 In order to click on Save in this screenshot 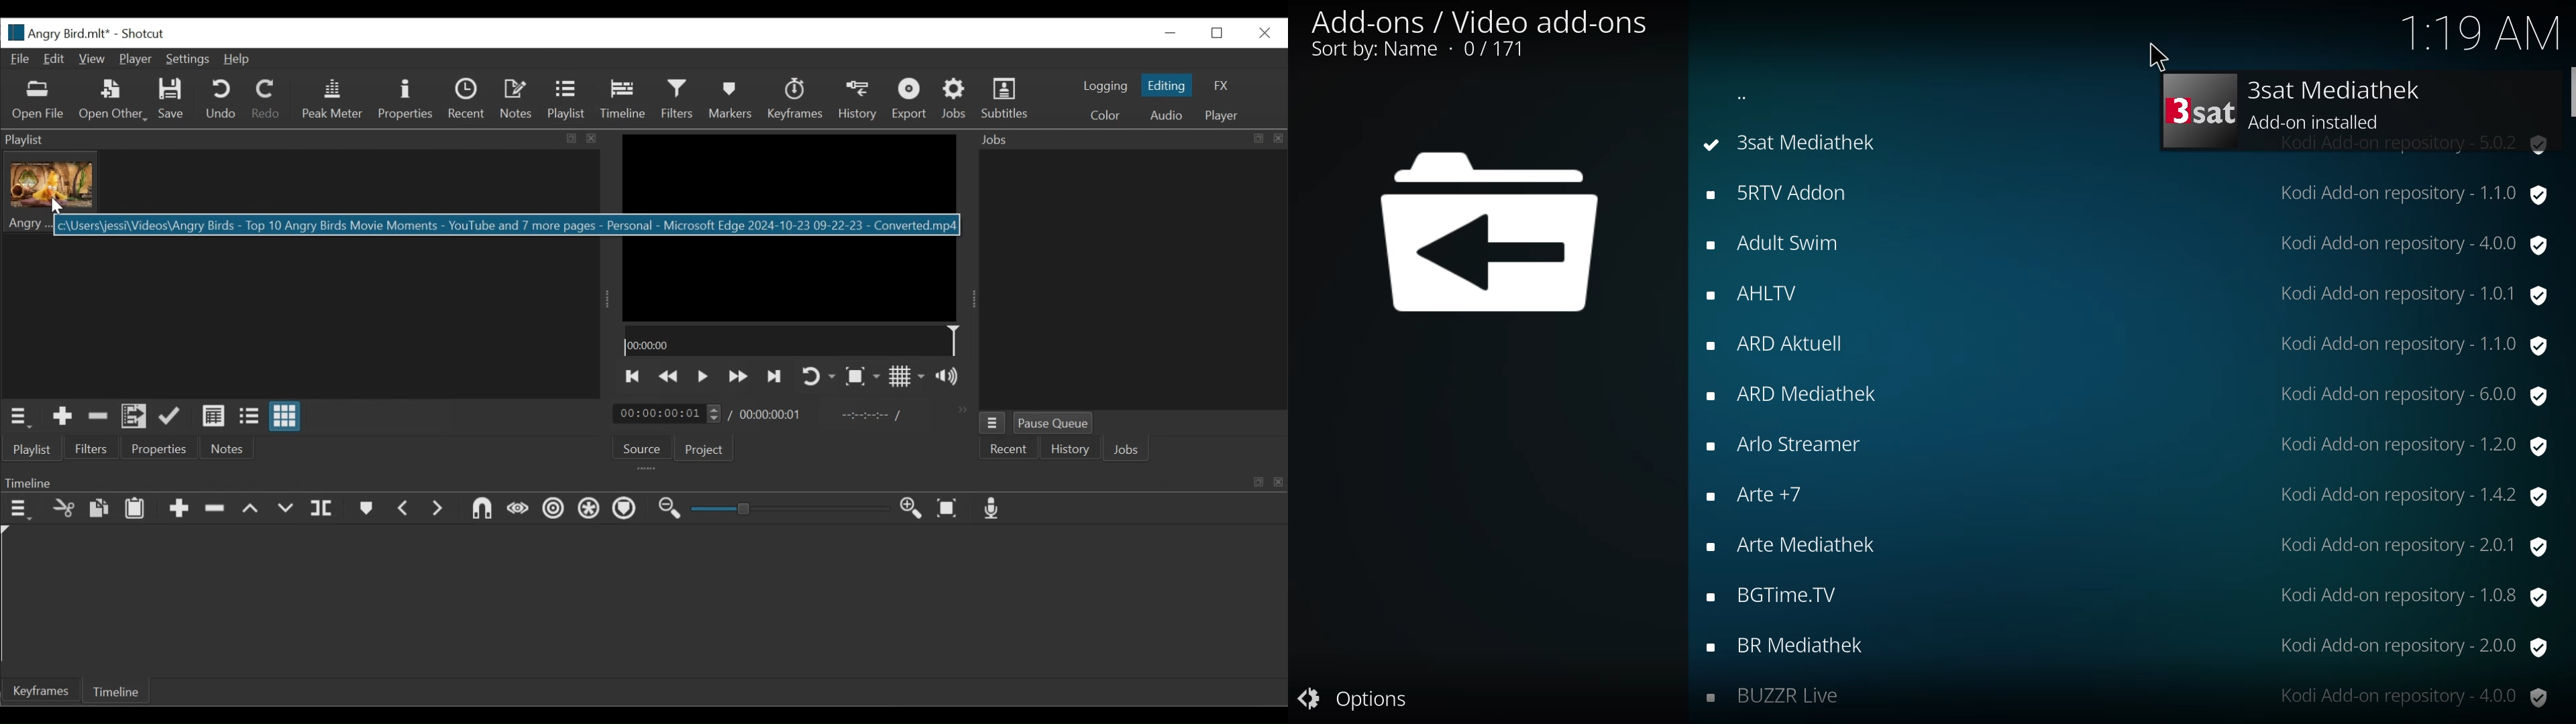, I will do `click(172, 99)`.